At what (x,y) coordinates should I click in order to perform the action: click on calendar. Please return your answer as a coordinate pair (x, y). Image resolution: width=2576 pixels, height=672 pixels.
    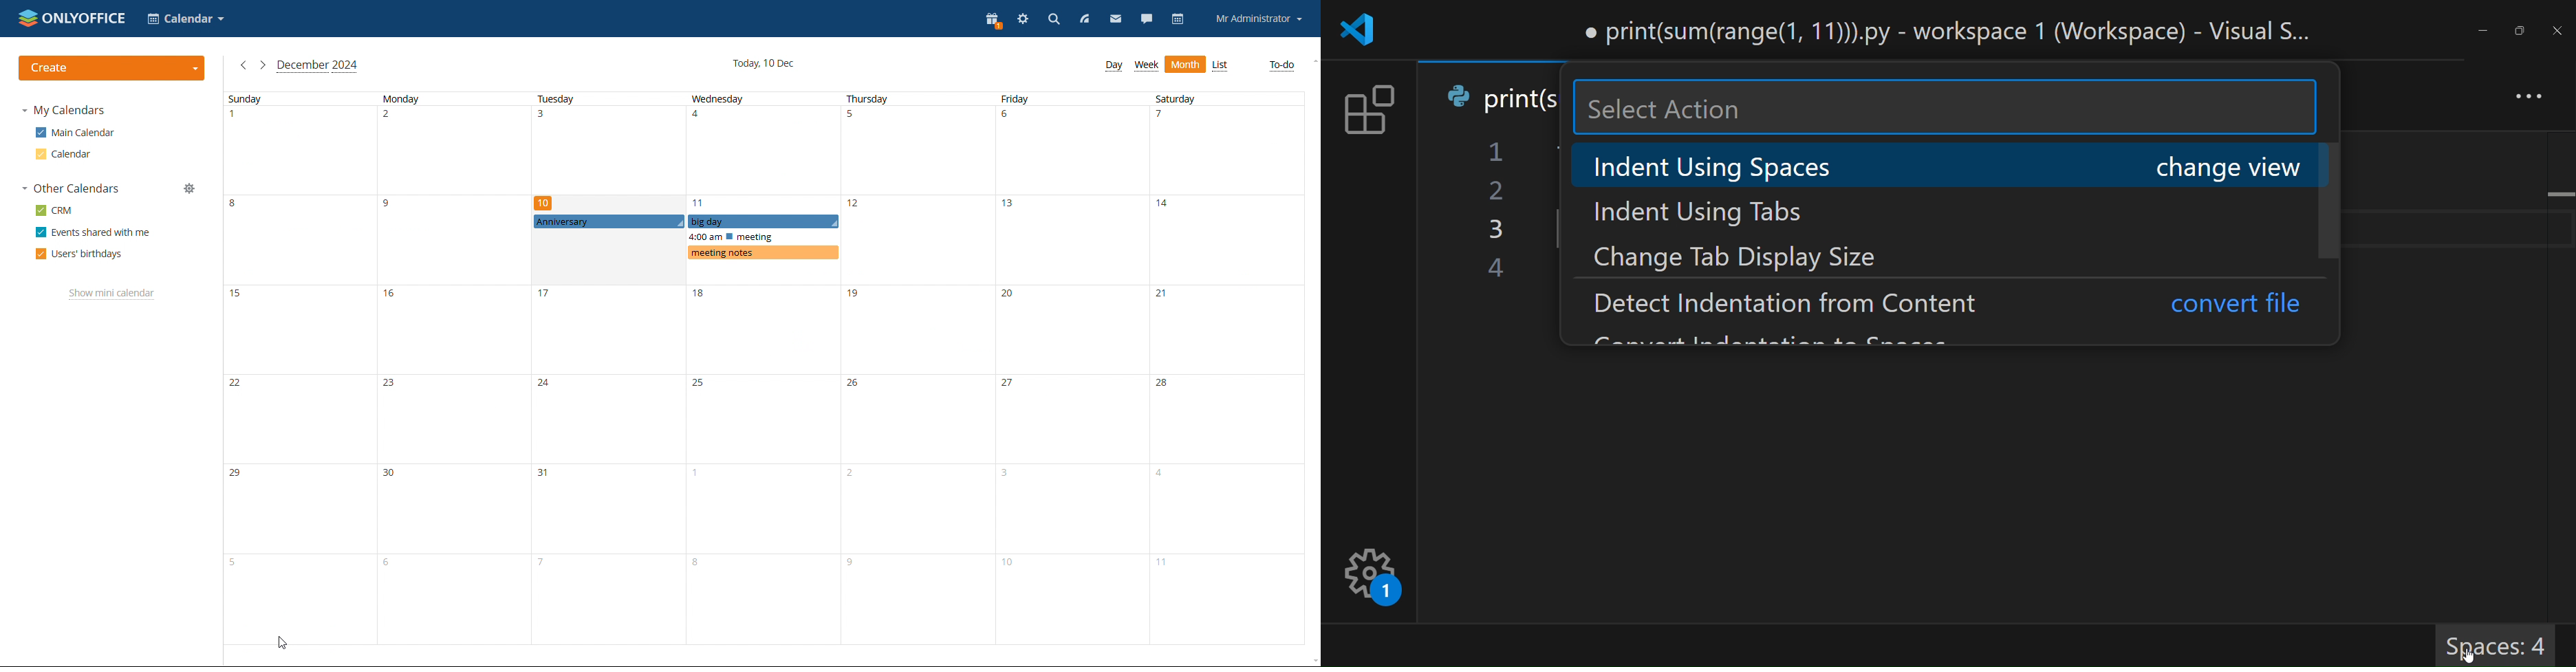
    Looking at the image, I should click on (1177, 20).